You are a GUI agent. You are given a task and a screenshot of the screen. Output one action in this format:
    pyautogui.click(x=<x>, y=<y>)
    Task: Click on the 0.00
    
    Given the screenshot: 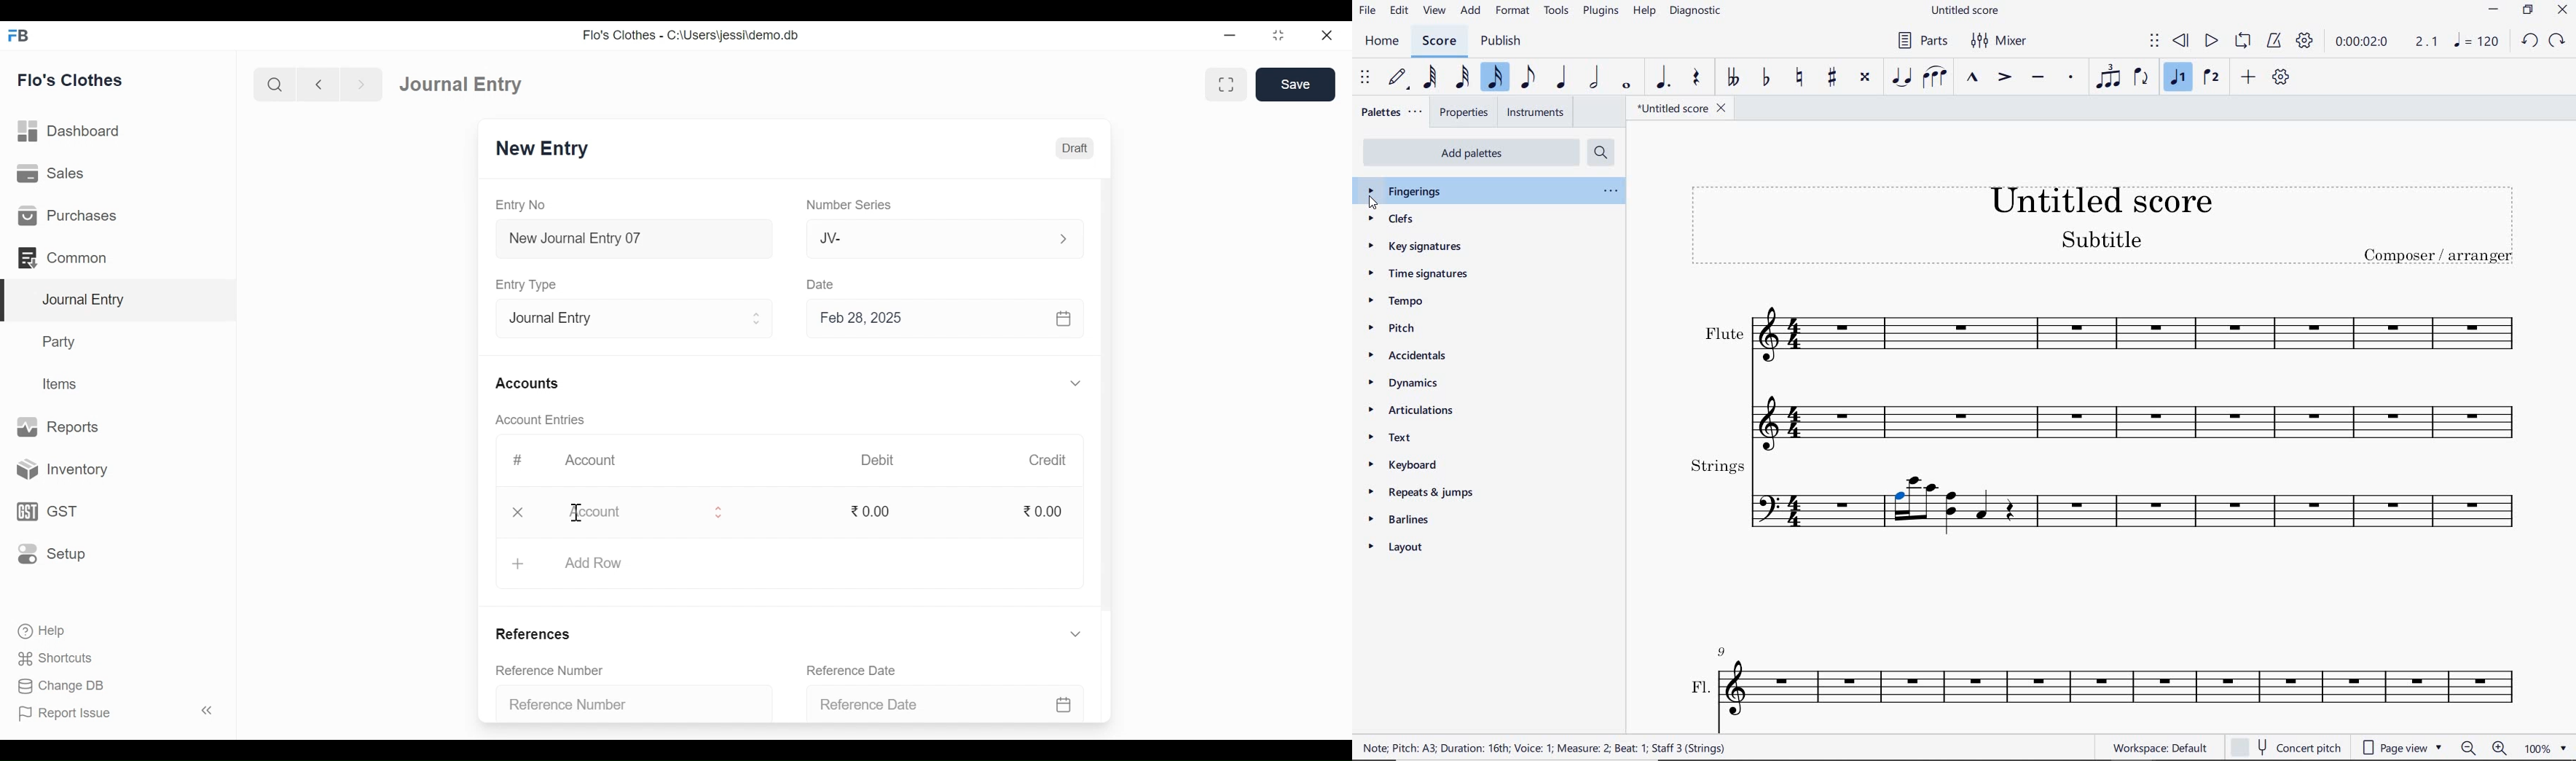 What is the action you would take?
    pyautogui.click(x=875, y=511)
    